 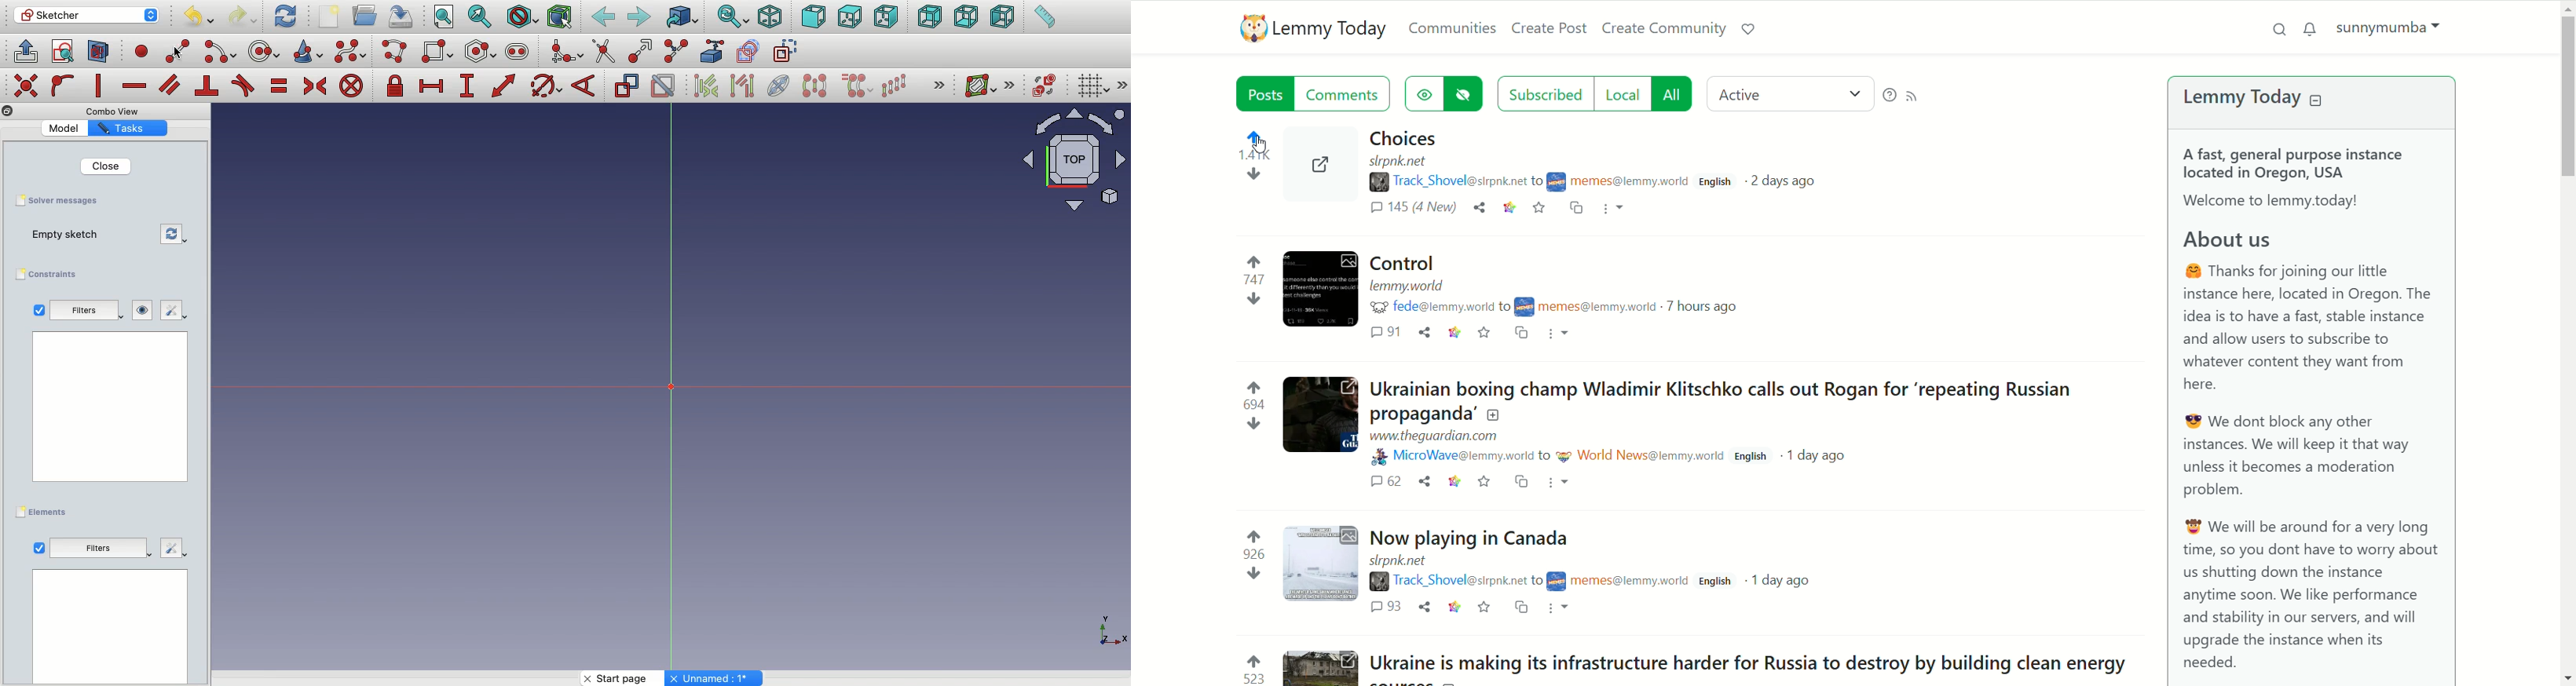 I want to click on Bottom, so click(x=966, y=18).